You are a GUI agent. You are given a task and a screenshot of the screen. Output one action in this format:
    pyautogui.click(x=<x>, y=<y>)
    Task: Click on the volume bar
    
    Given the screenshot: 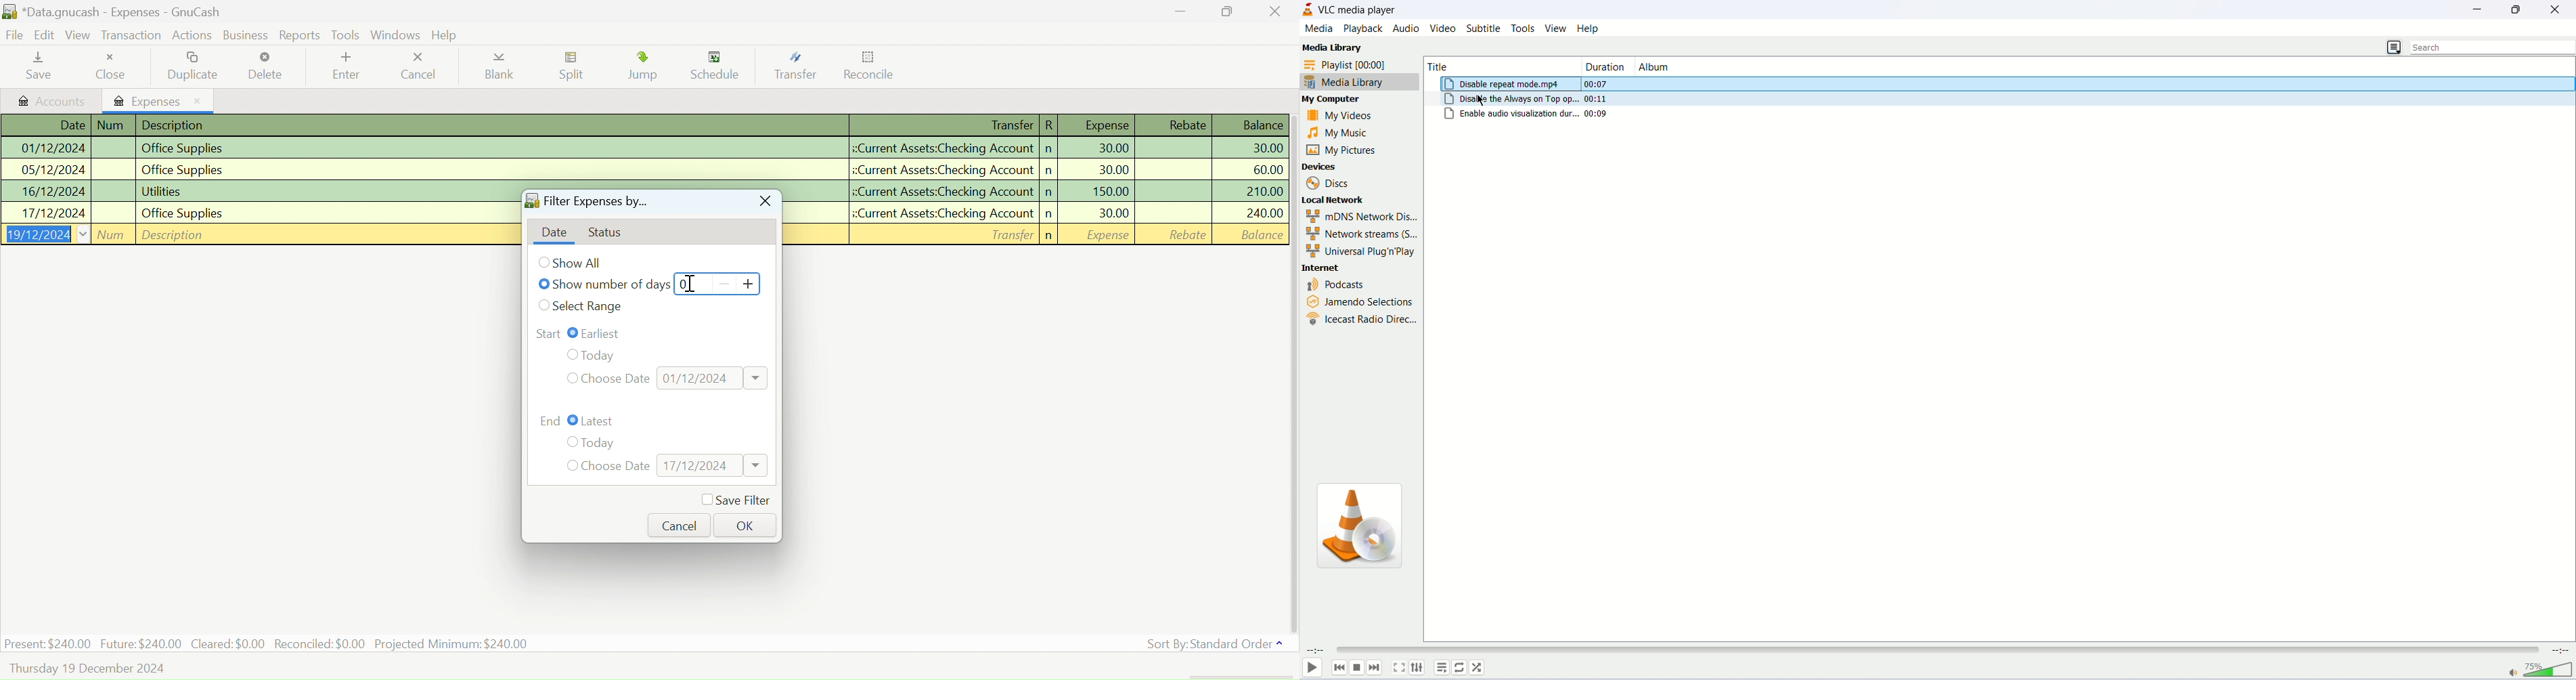 What is the action you would take?
    pyautogui.click(x=2550, y=669)
    